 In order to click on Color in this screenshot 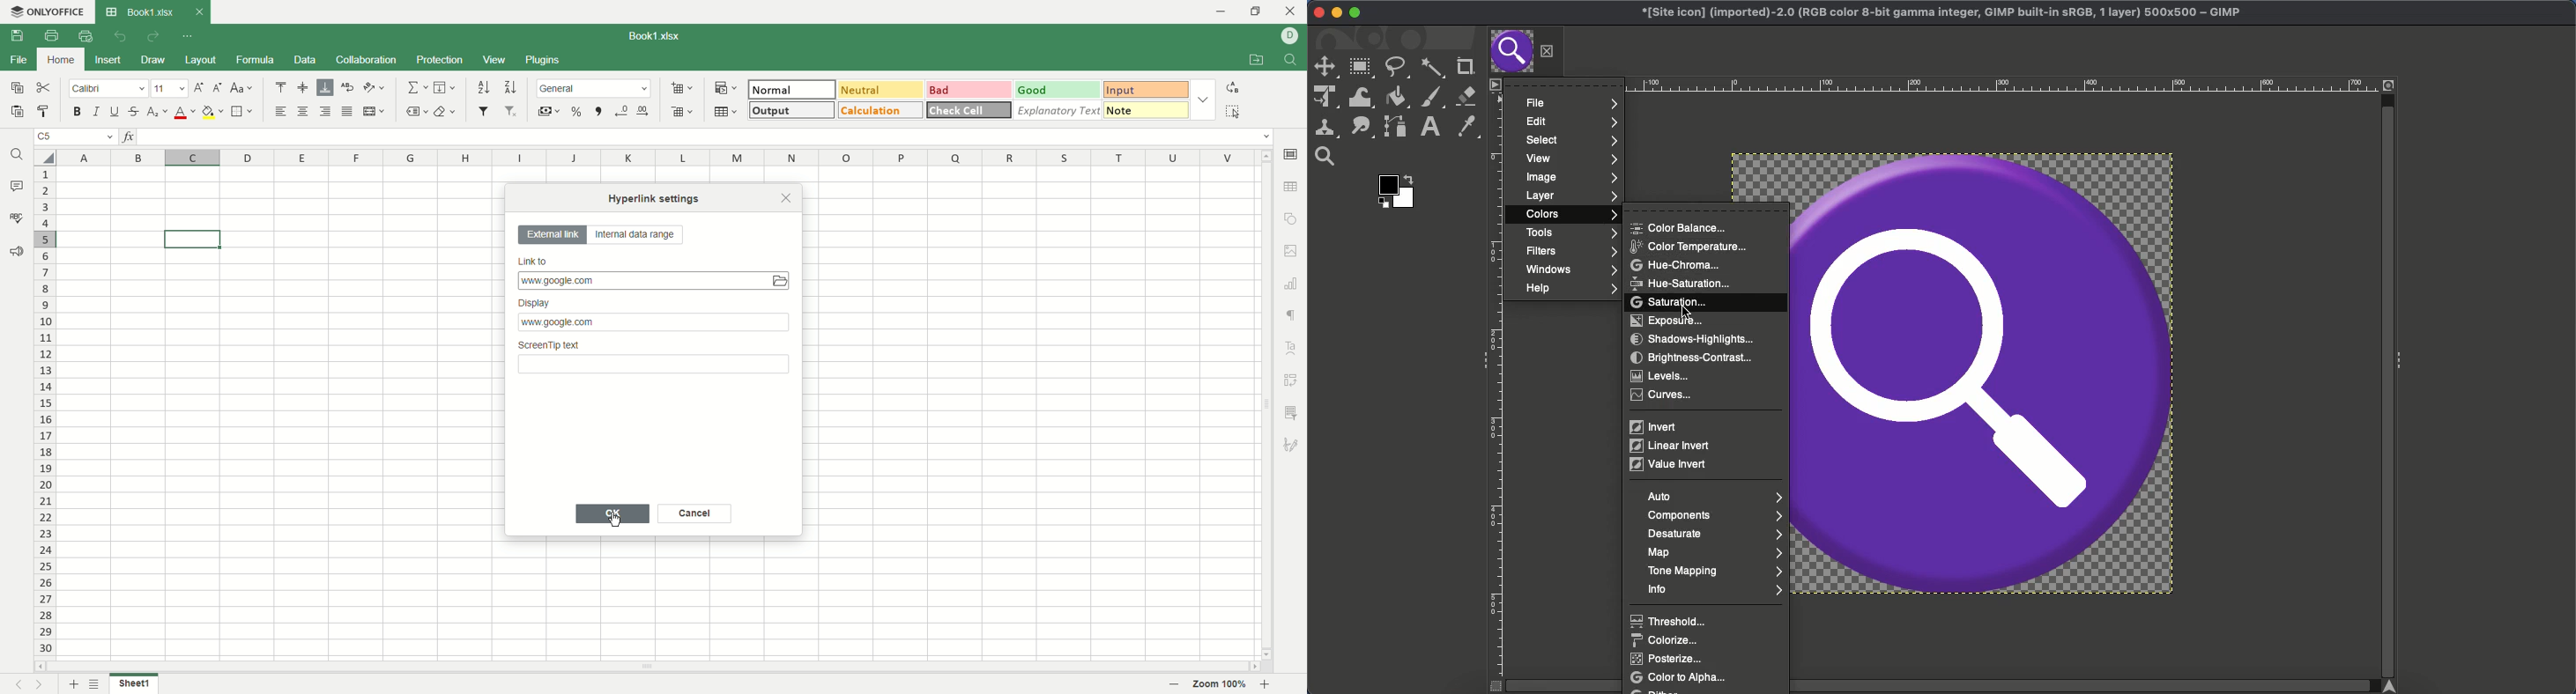, I will do `click(1398, 190)`.